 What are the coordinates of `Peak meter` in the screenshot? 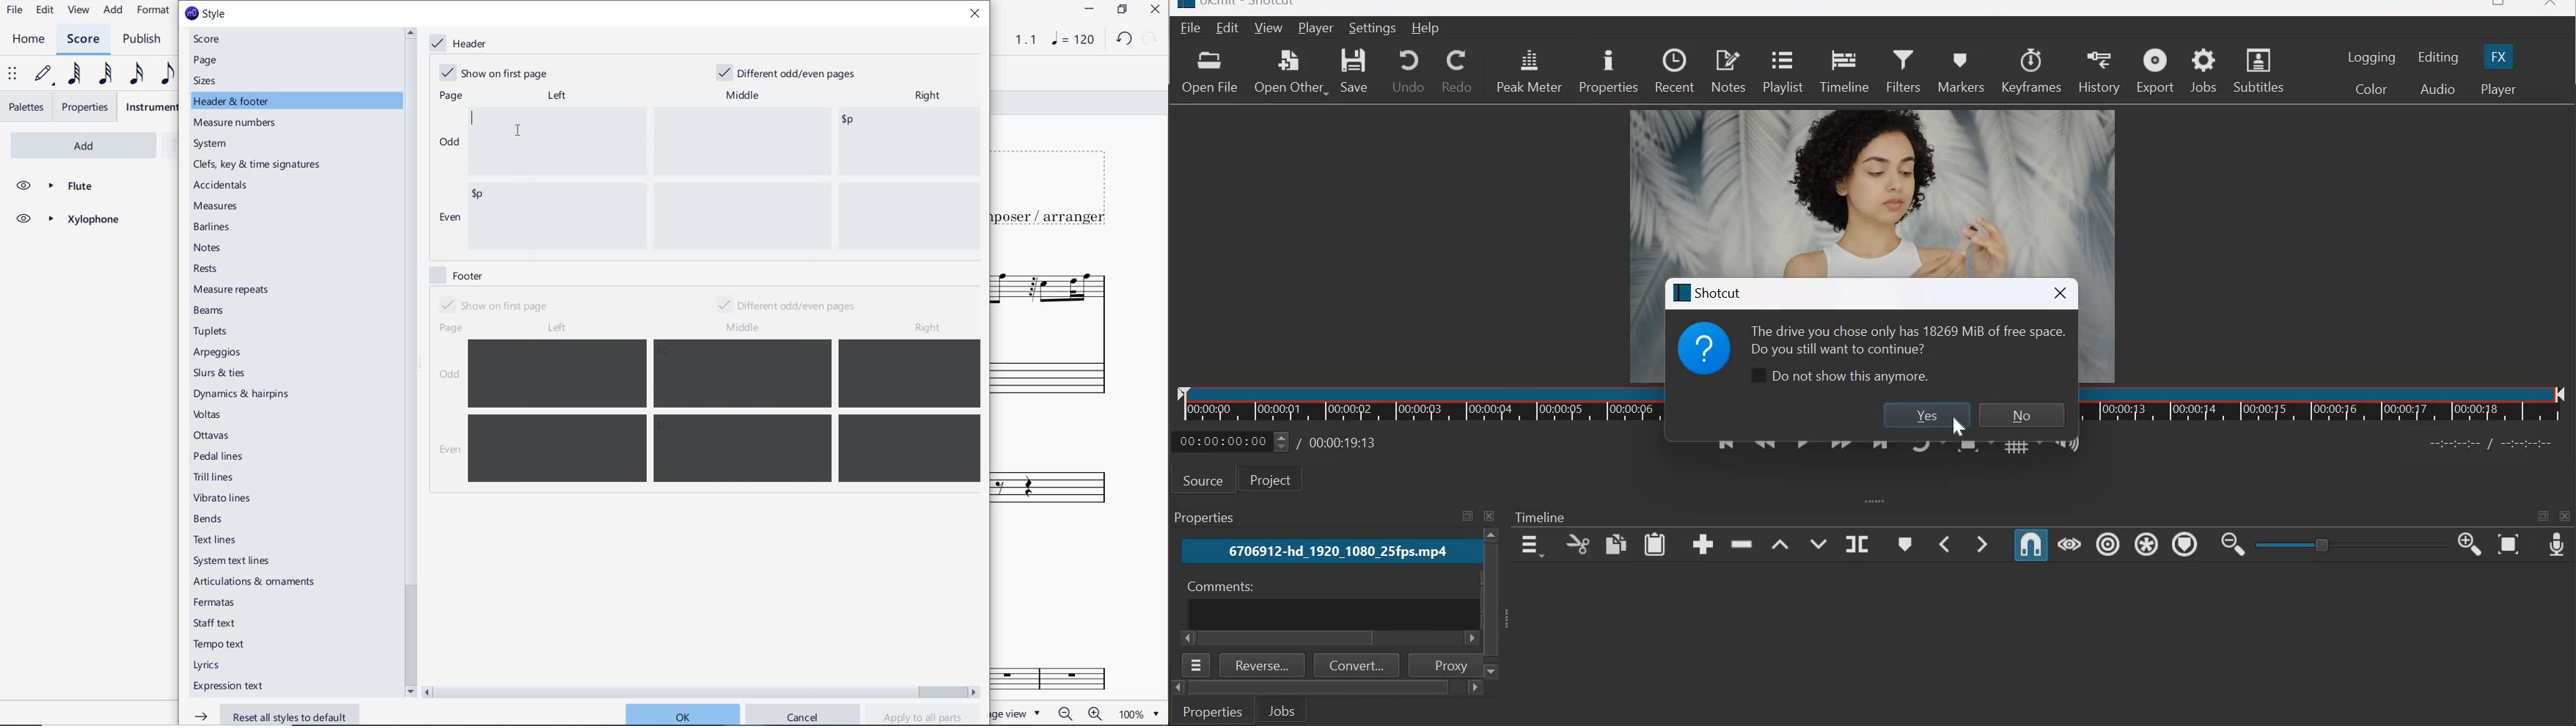 It's located at (1529, 71).